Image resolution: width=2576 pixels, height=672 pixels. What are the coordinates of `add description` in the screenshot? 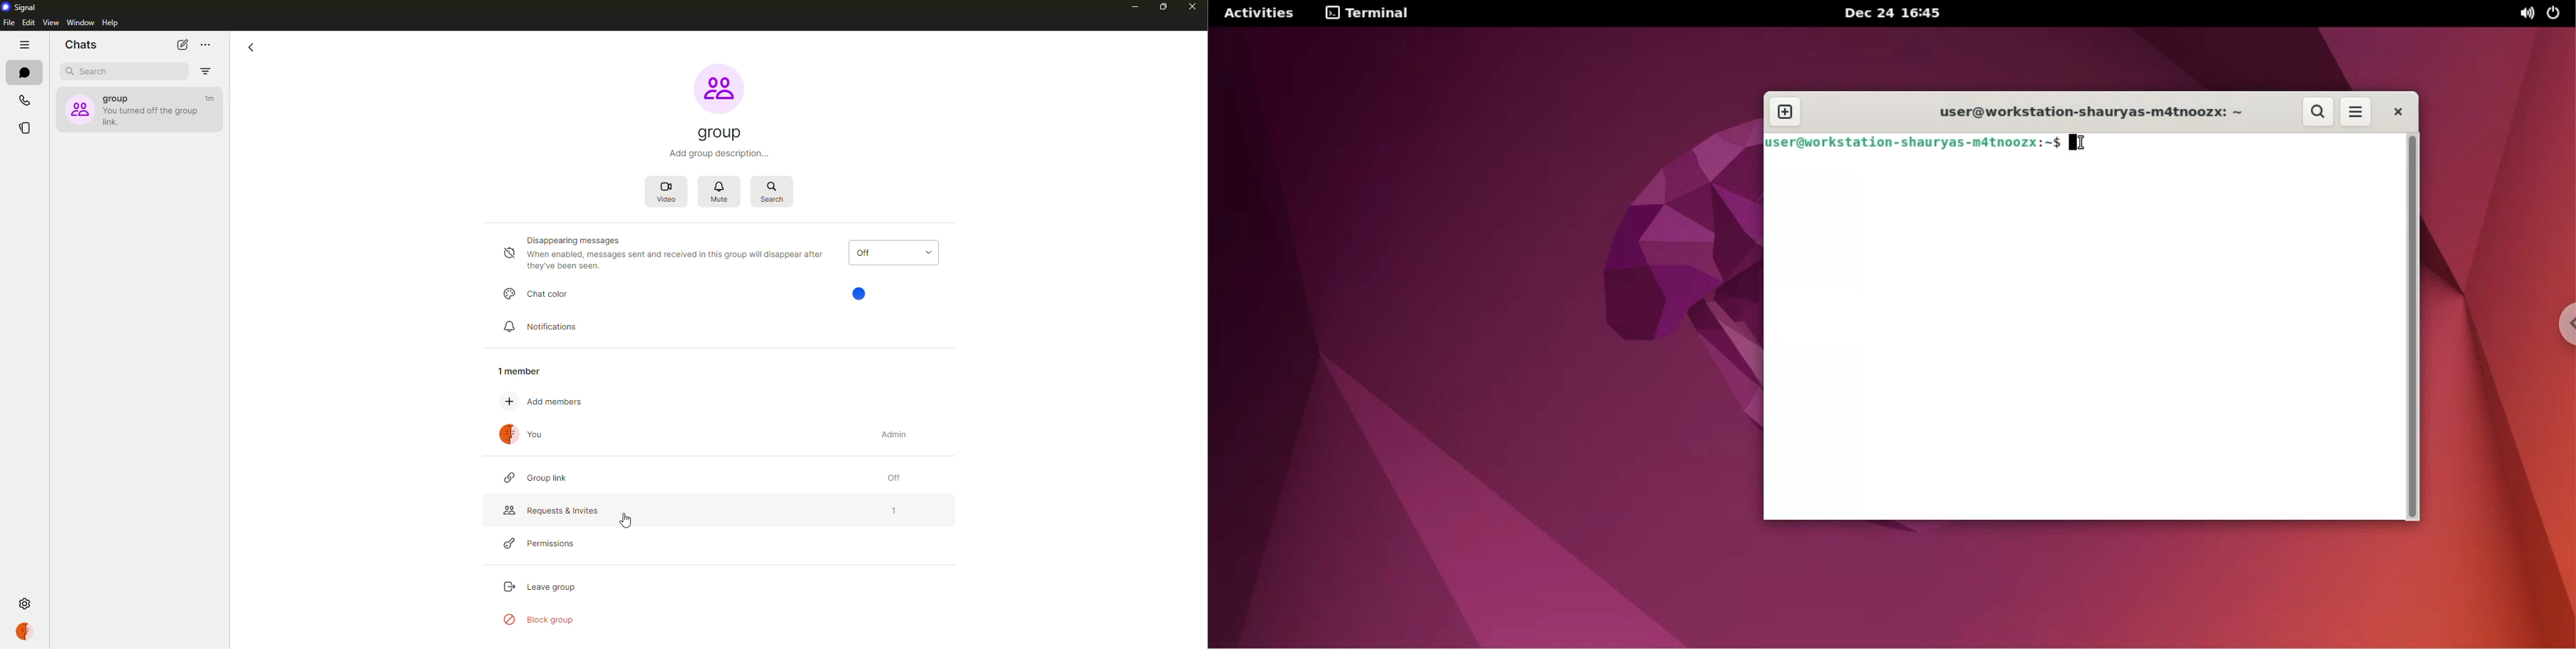 It's located at (719, 154).